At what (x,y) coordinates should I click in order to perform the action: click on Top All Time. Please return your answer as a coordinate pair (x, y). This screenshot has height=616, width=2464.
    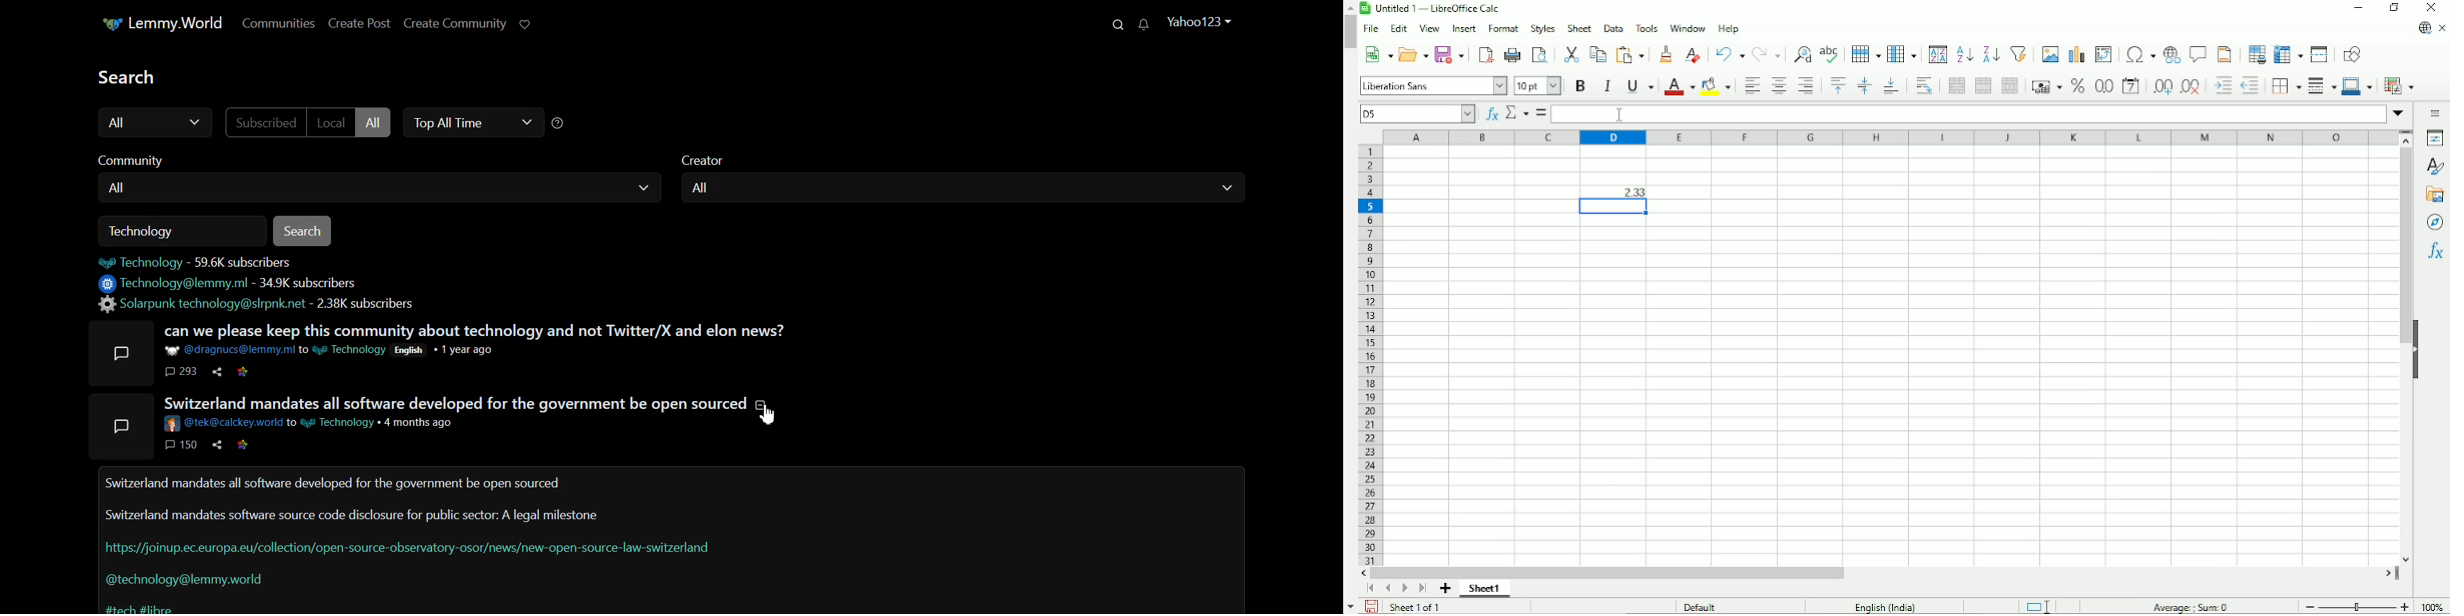
    Looking at the image, I should click on (470, 122).